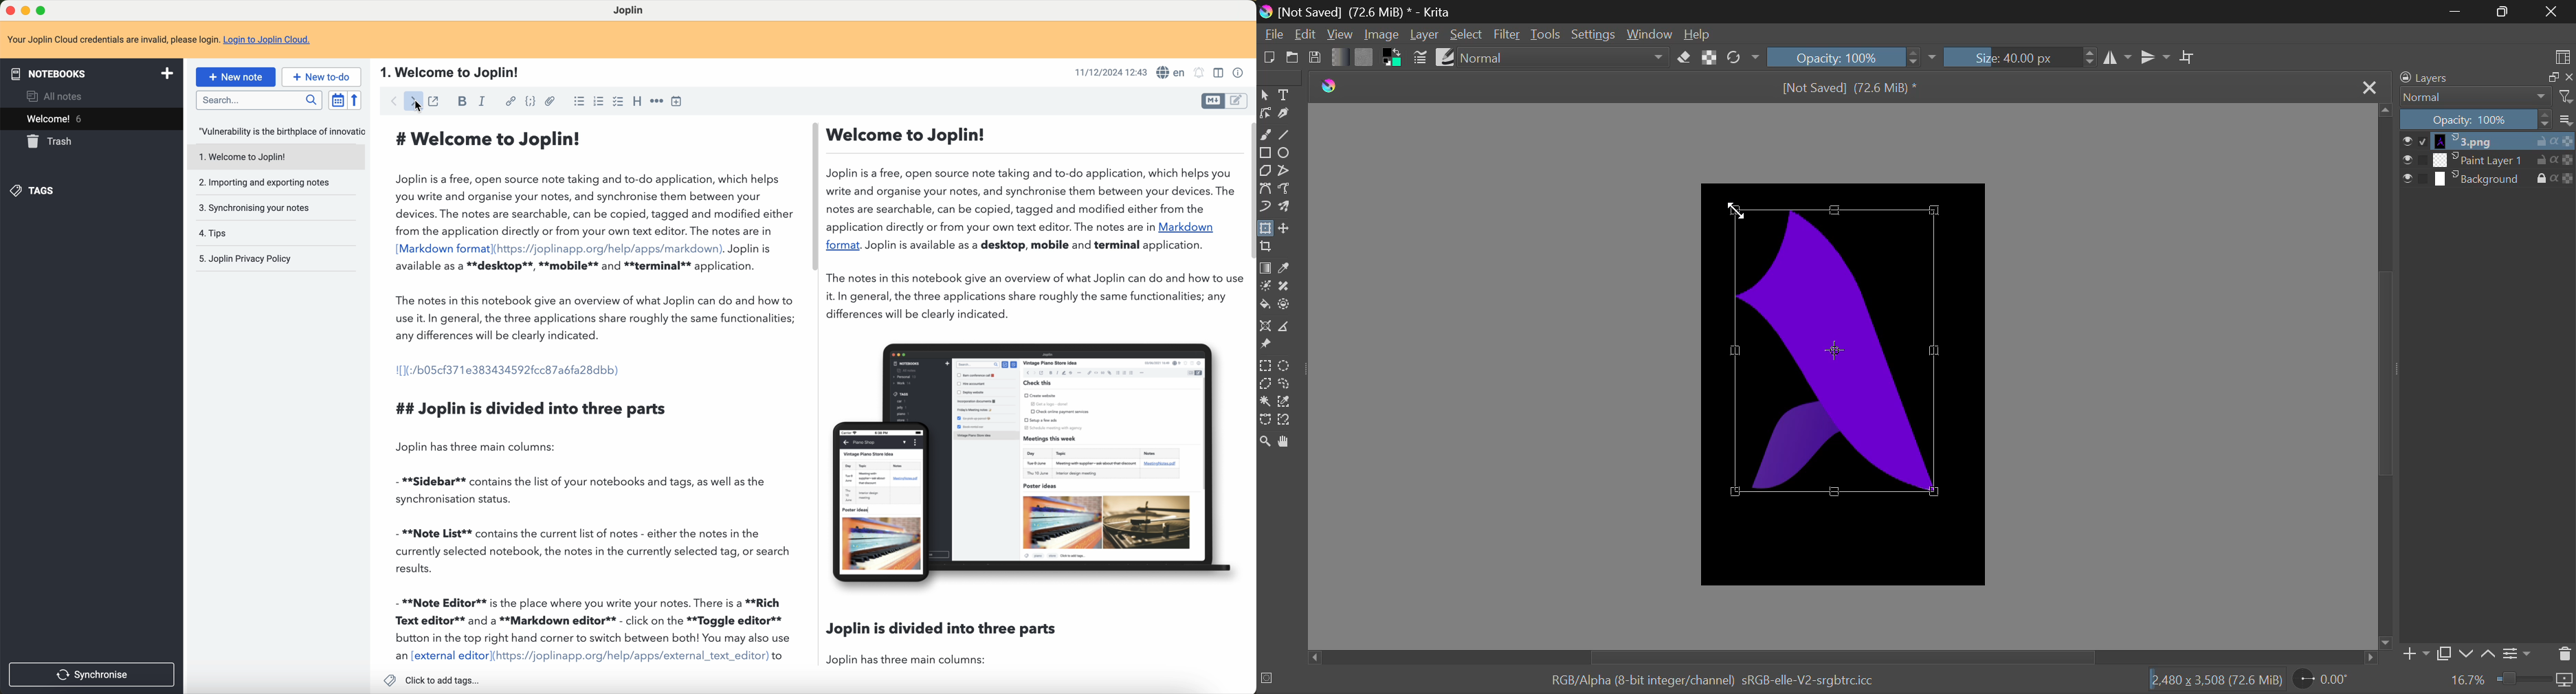 The image size is (2576, 700). Describe the element at coordinates (2563, 57) in the screenshot. I see `Choose Workspace` at that location.